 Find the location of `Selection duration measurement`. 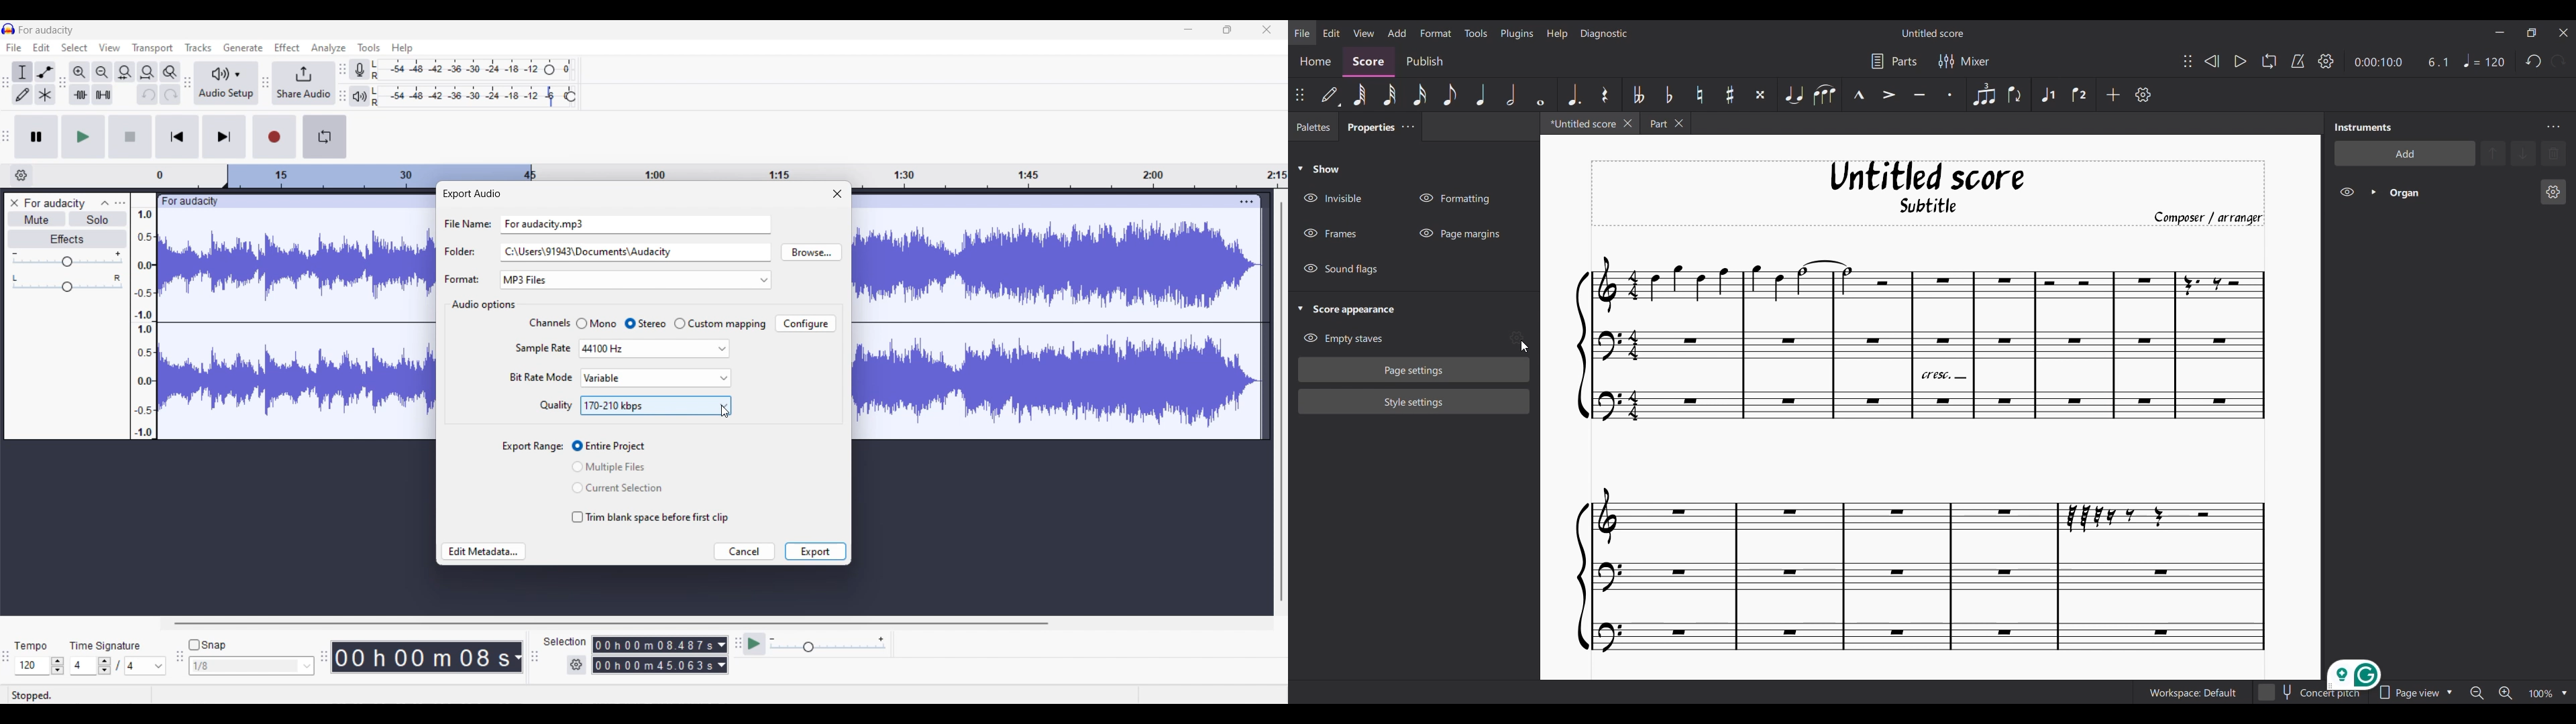

Selection duration measurement is located at coordinates (654, 665).